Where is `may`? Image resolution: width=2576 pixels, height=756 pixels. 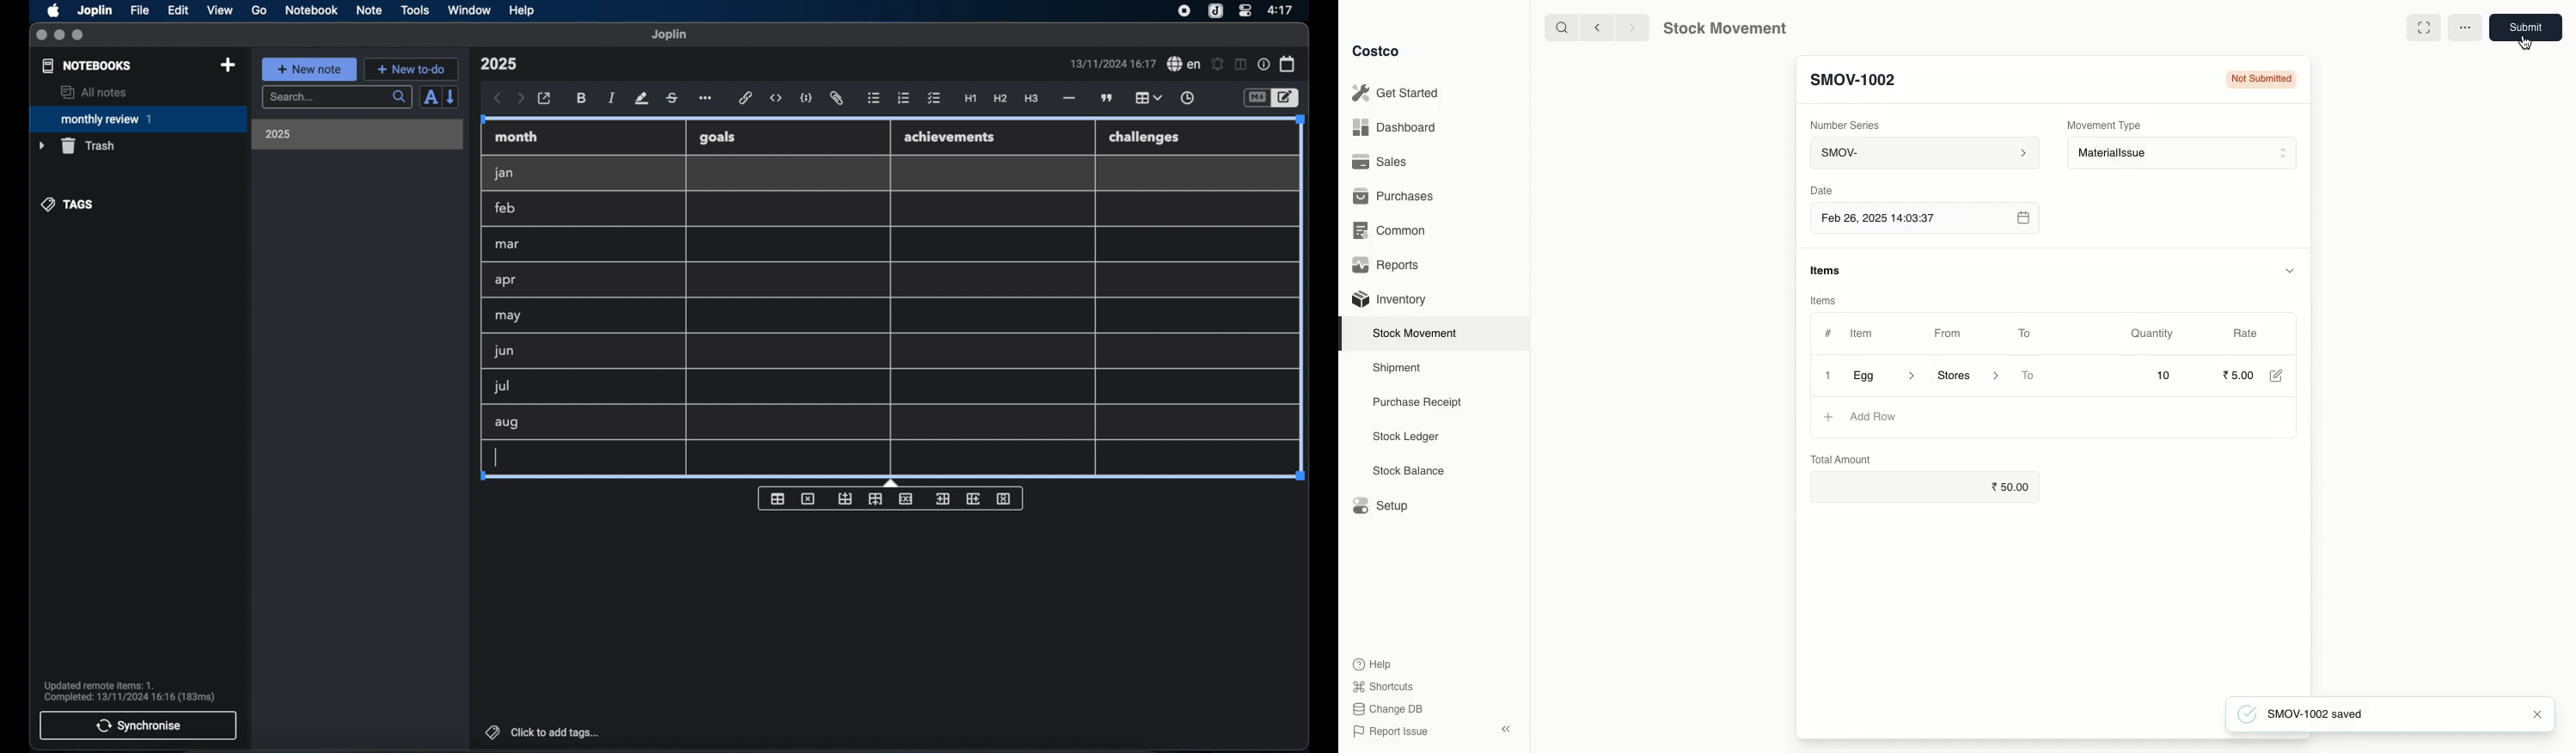 may is located at coordinates (508, 316).